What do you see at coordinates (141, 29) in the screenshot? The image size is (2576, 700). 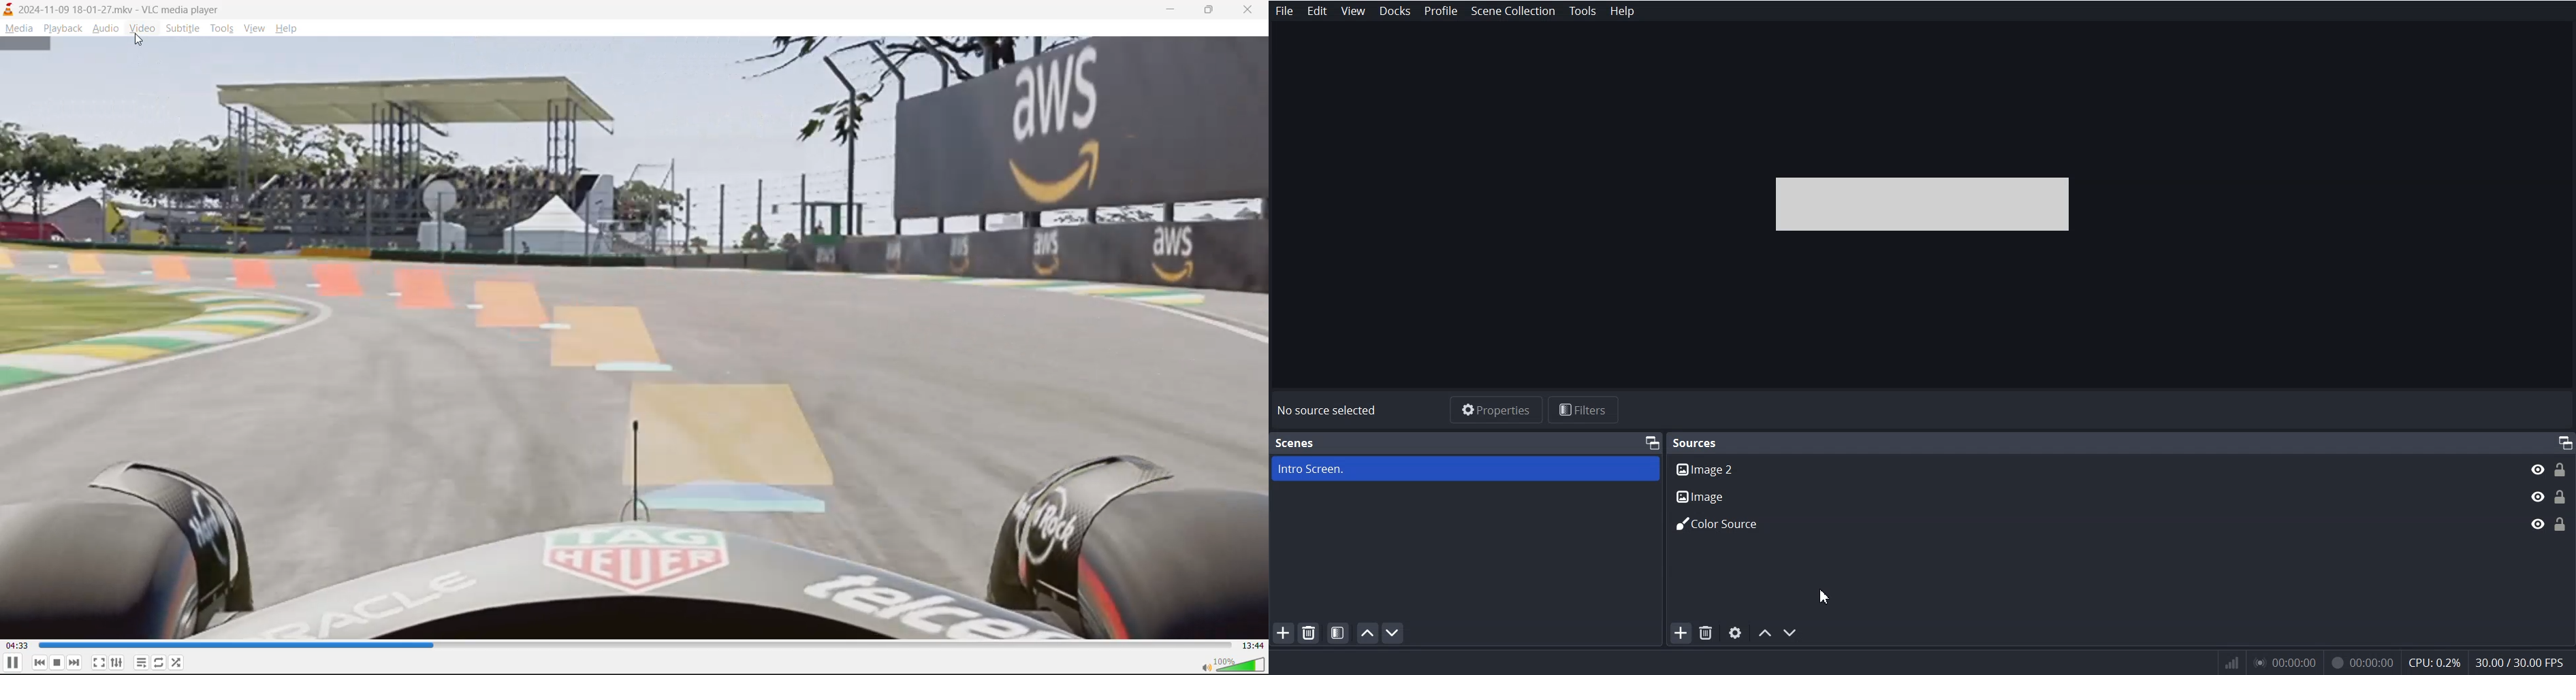 I see `video` at bounding box center [141, 29].